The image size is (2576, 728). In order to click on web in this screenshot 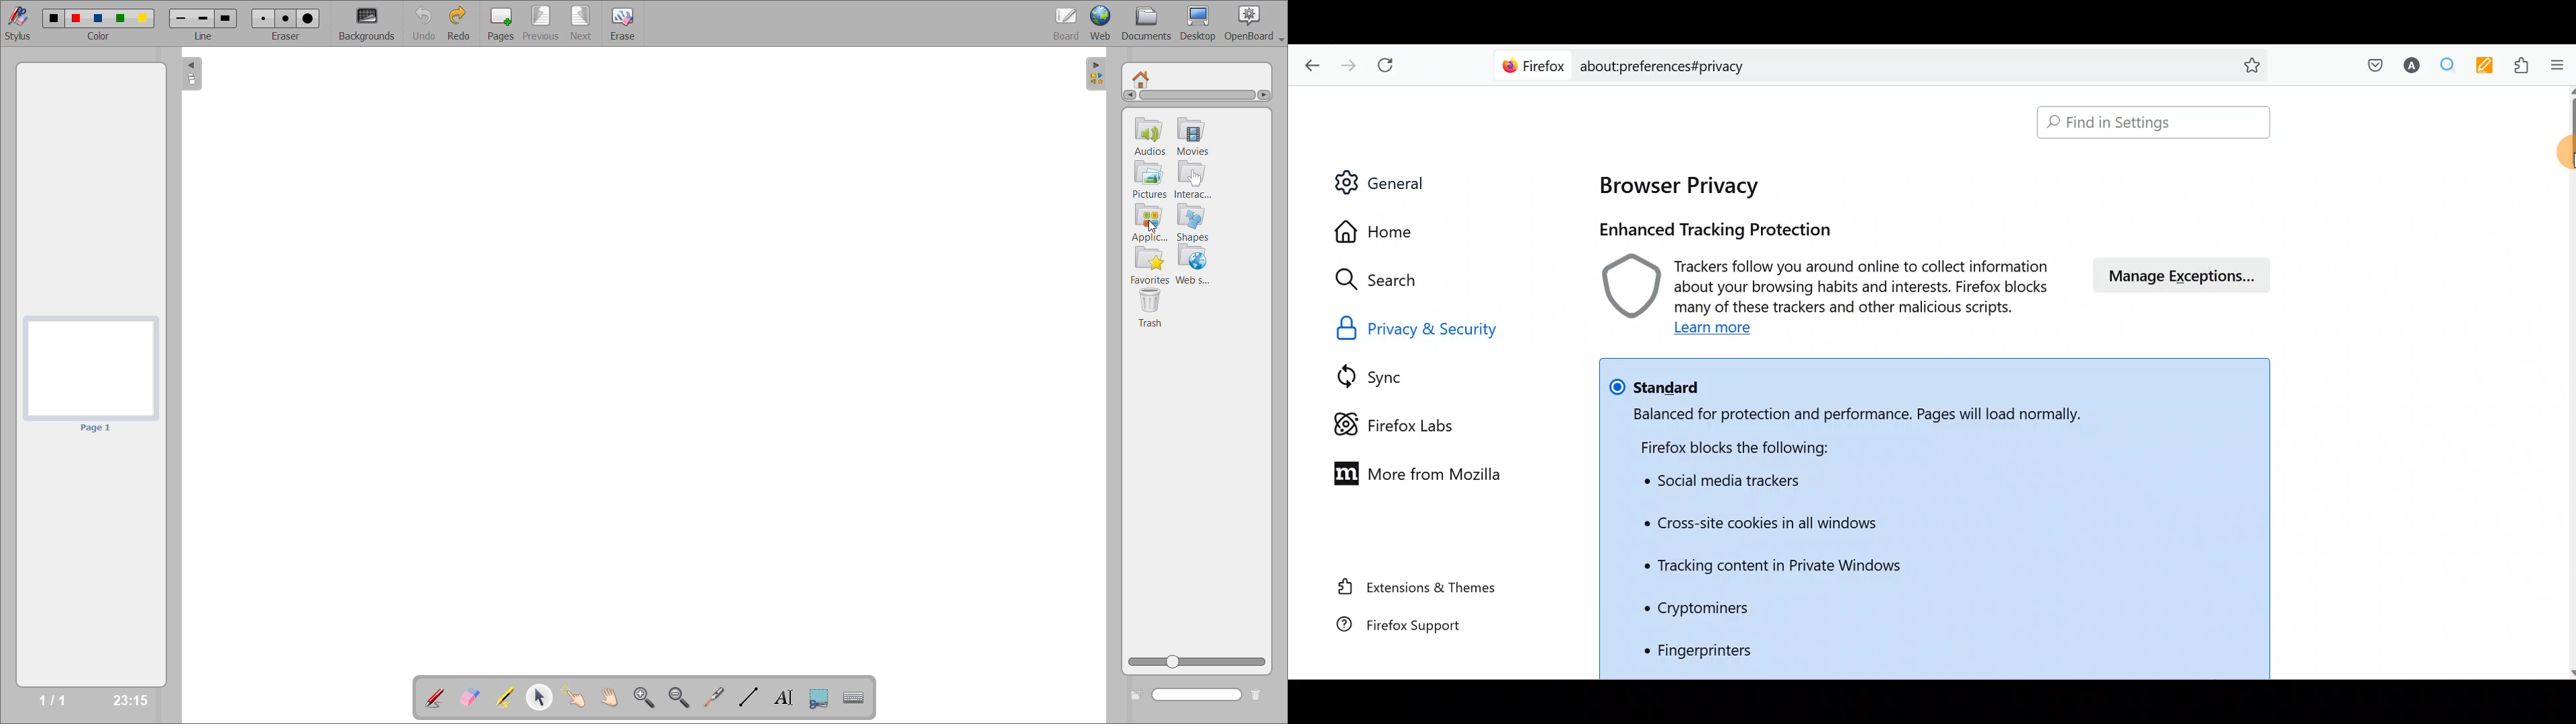, I will do `click(1102, 22)`.